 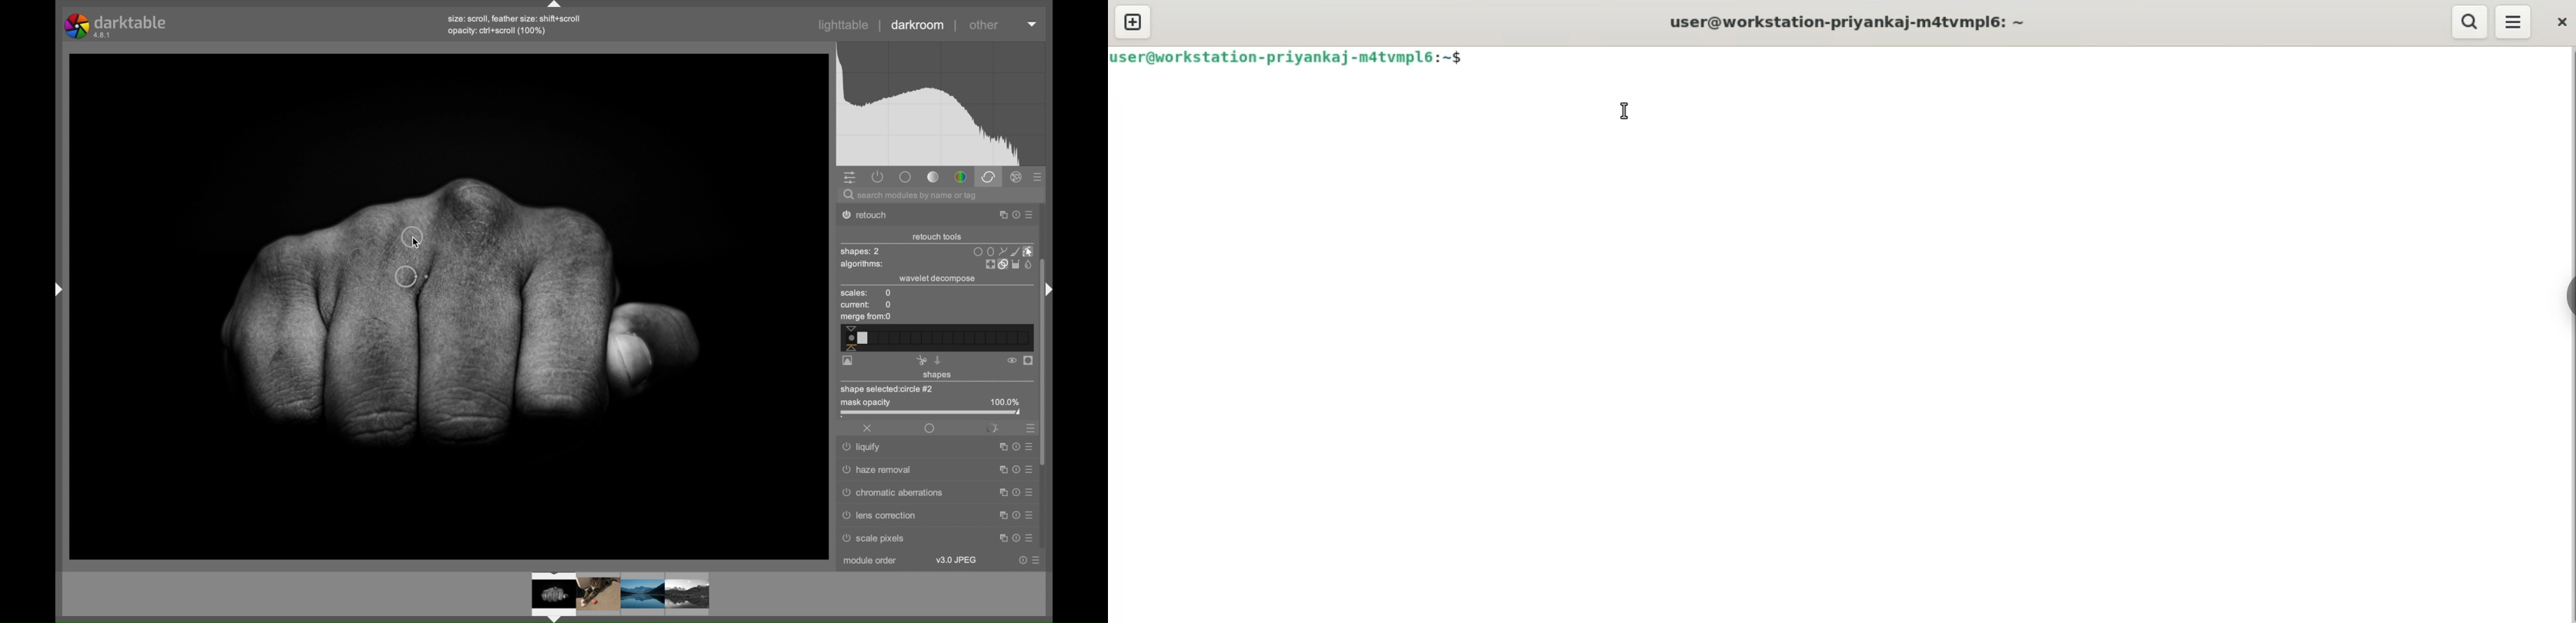 I want to click on show active modules only, so click(x=878, y=177).